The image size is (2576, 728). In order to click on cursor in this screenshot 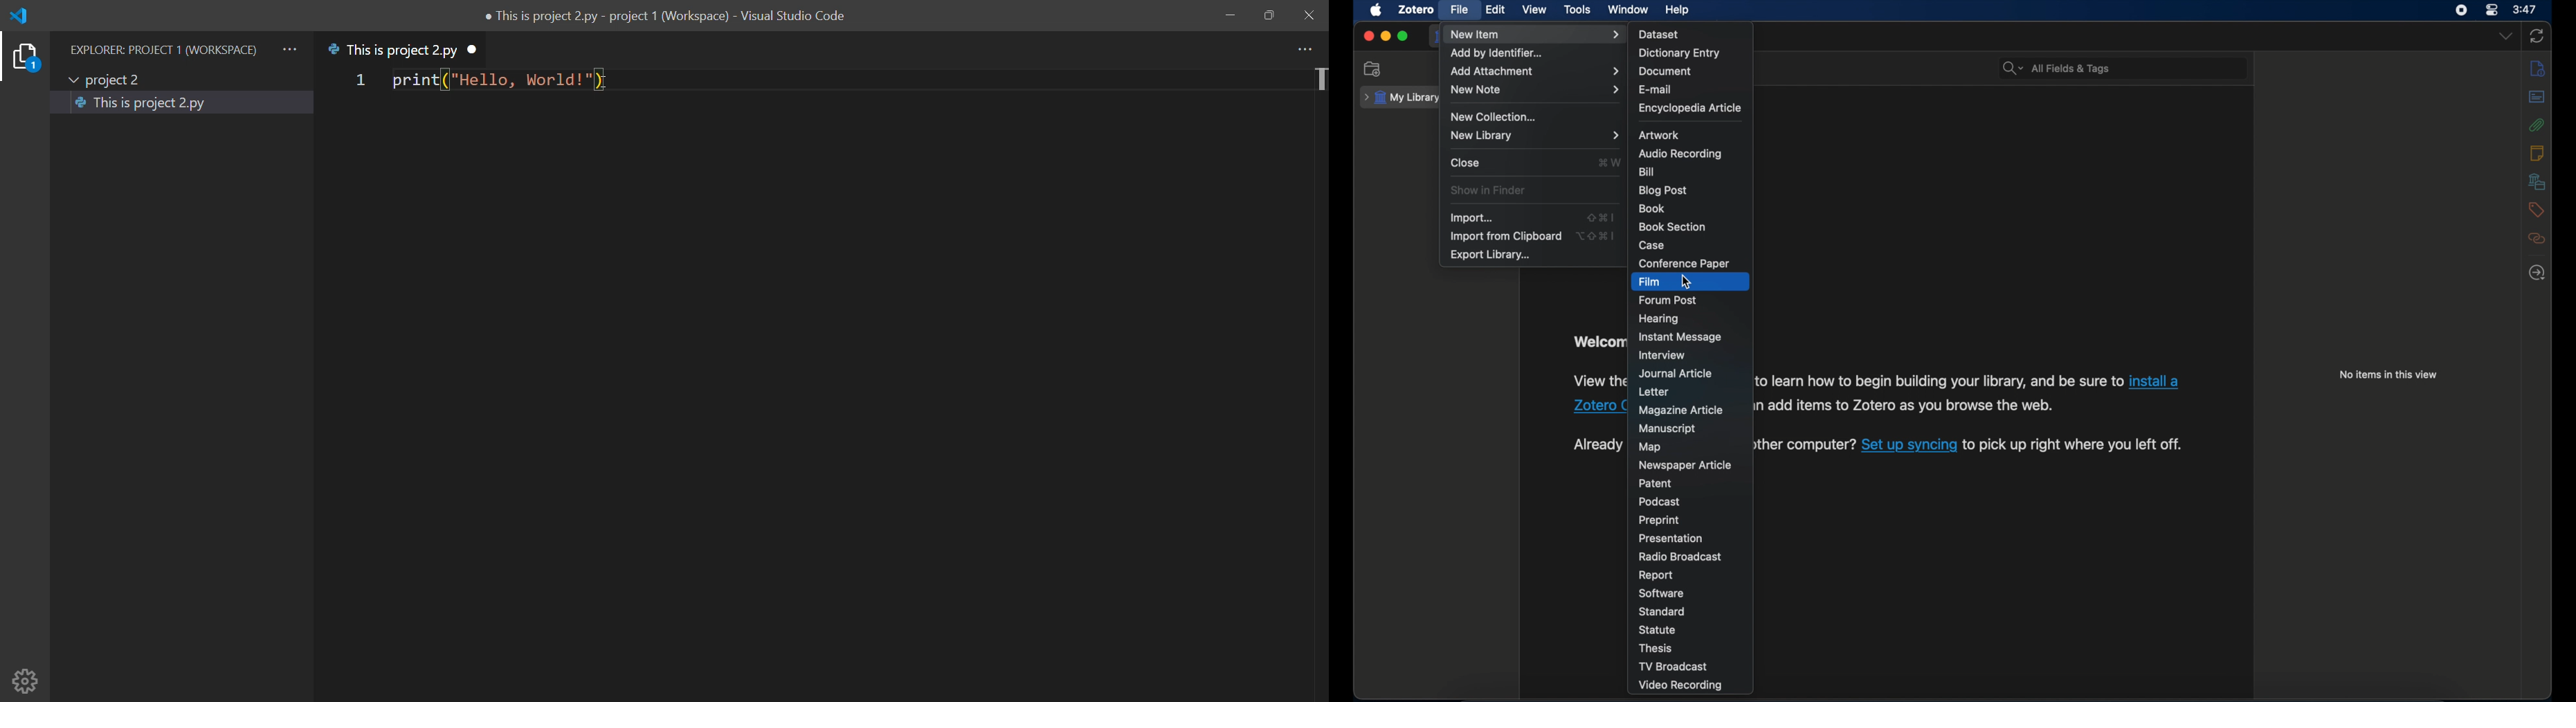, I will do `click(1685, 283)`.